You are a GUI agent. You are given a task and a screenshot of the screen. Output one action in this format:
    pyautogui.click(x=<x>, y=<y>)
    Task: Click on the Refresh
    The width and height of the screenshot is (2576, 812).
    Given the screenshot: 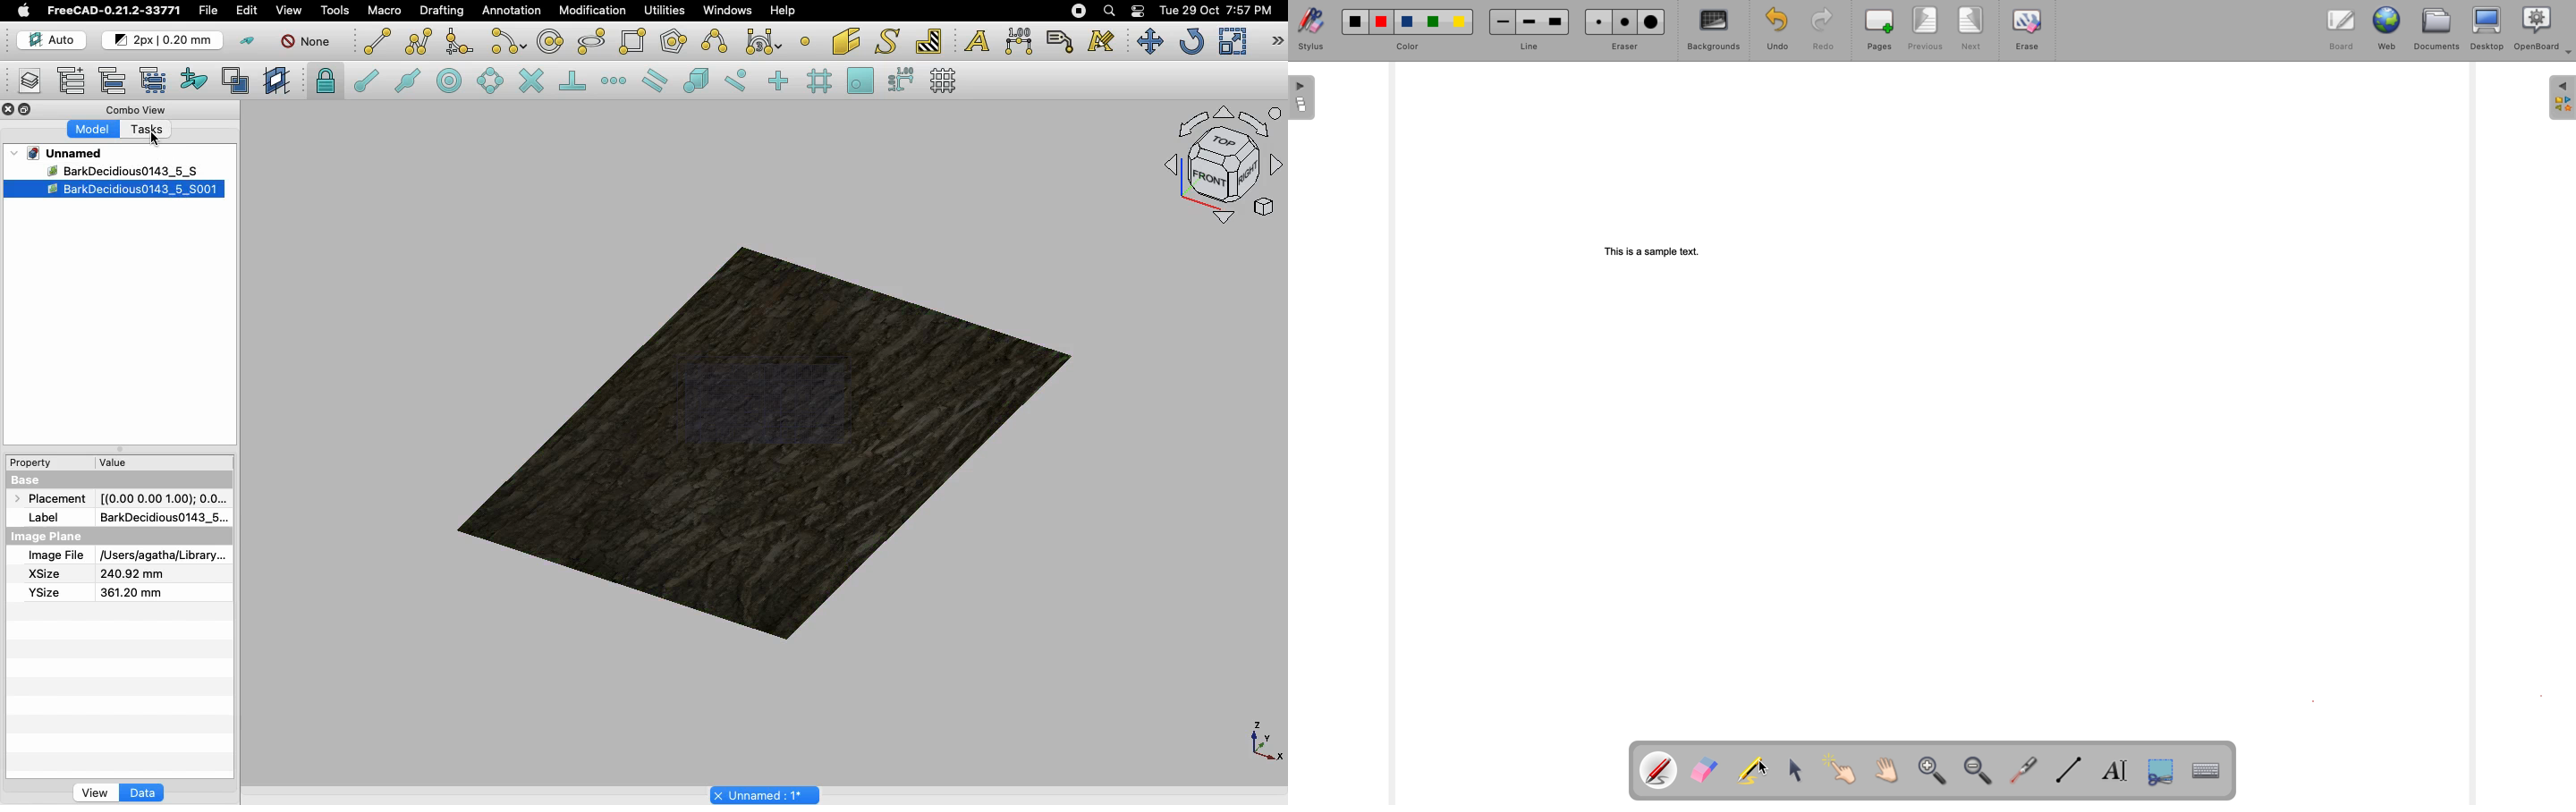 What is the action you would take?
    pyautogui.click(x=1191, y=43)
    